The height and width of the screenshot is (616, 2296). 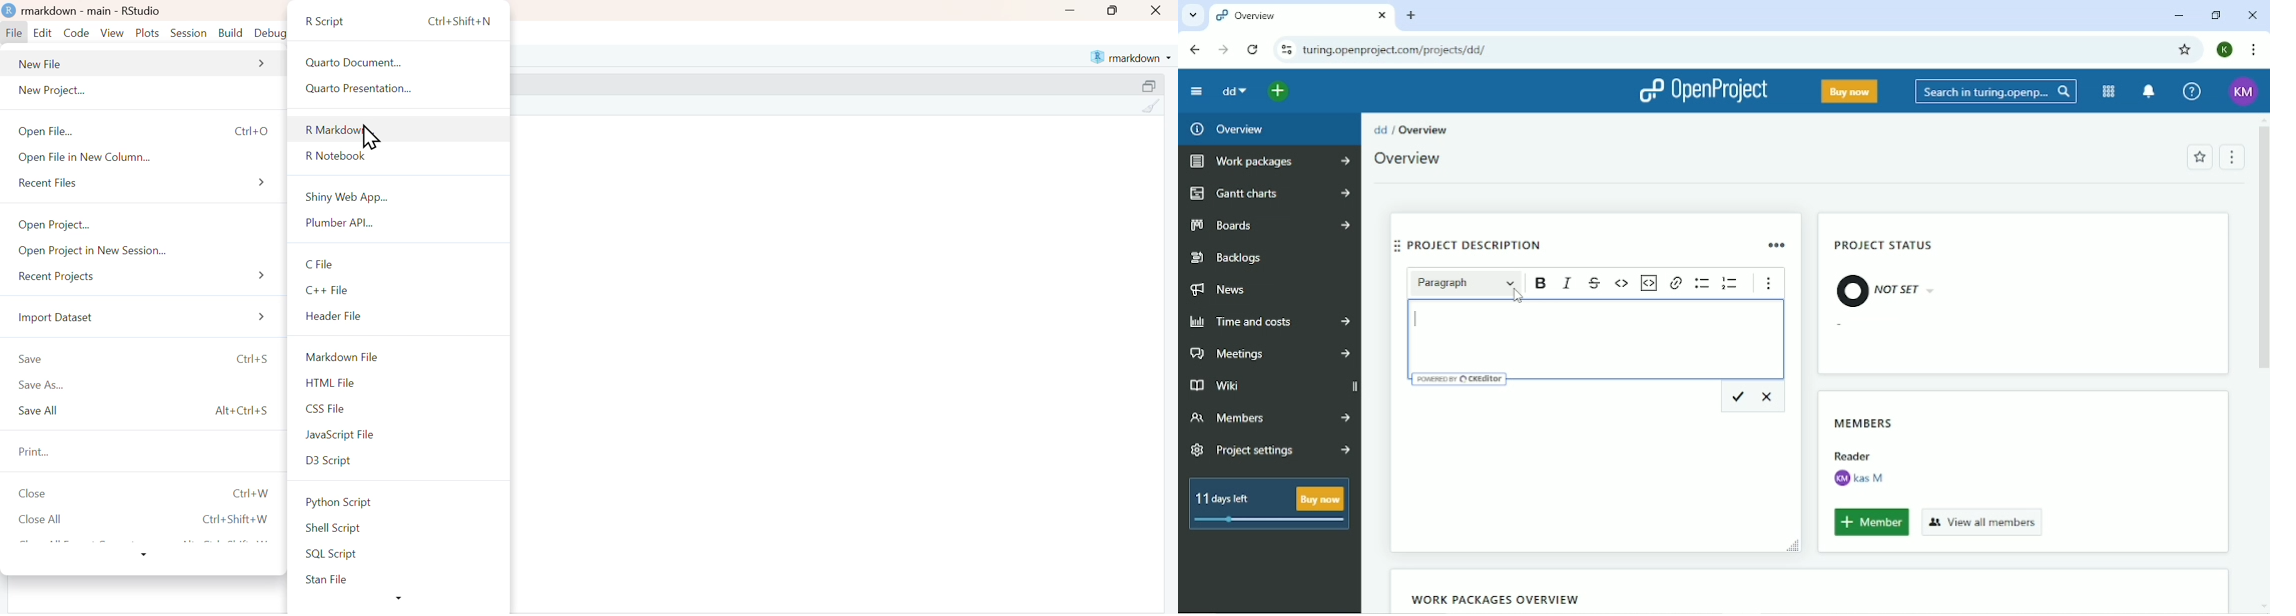 What do you see at coordinates (2184, 49) in the screenshot?
I see `Bookmark this tab` at bounding box center [2184, 49].